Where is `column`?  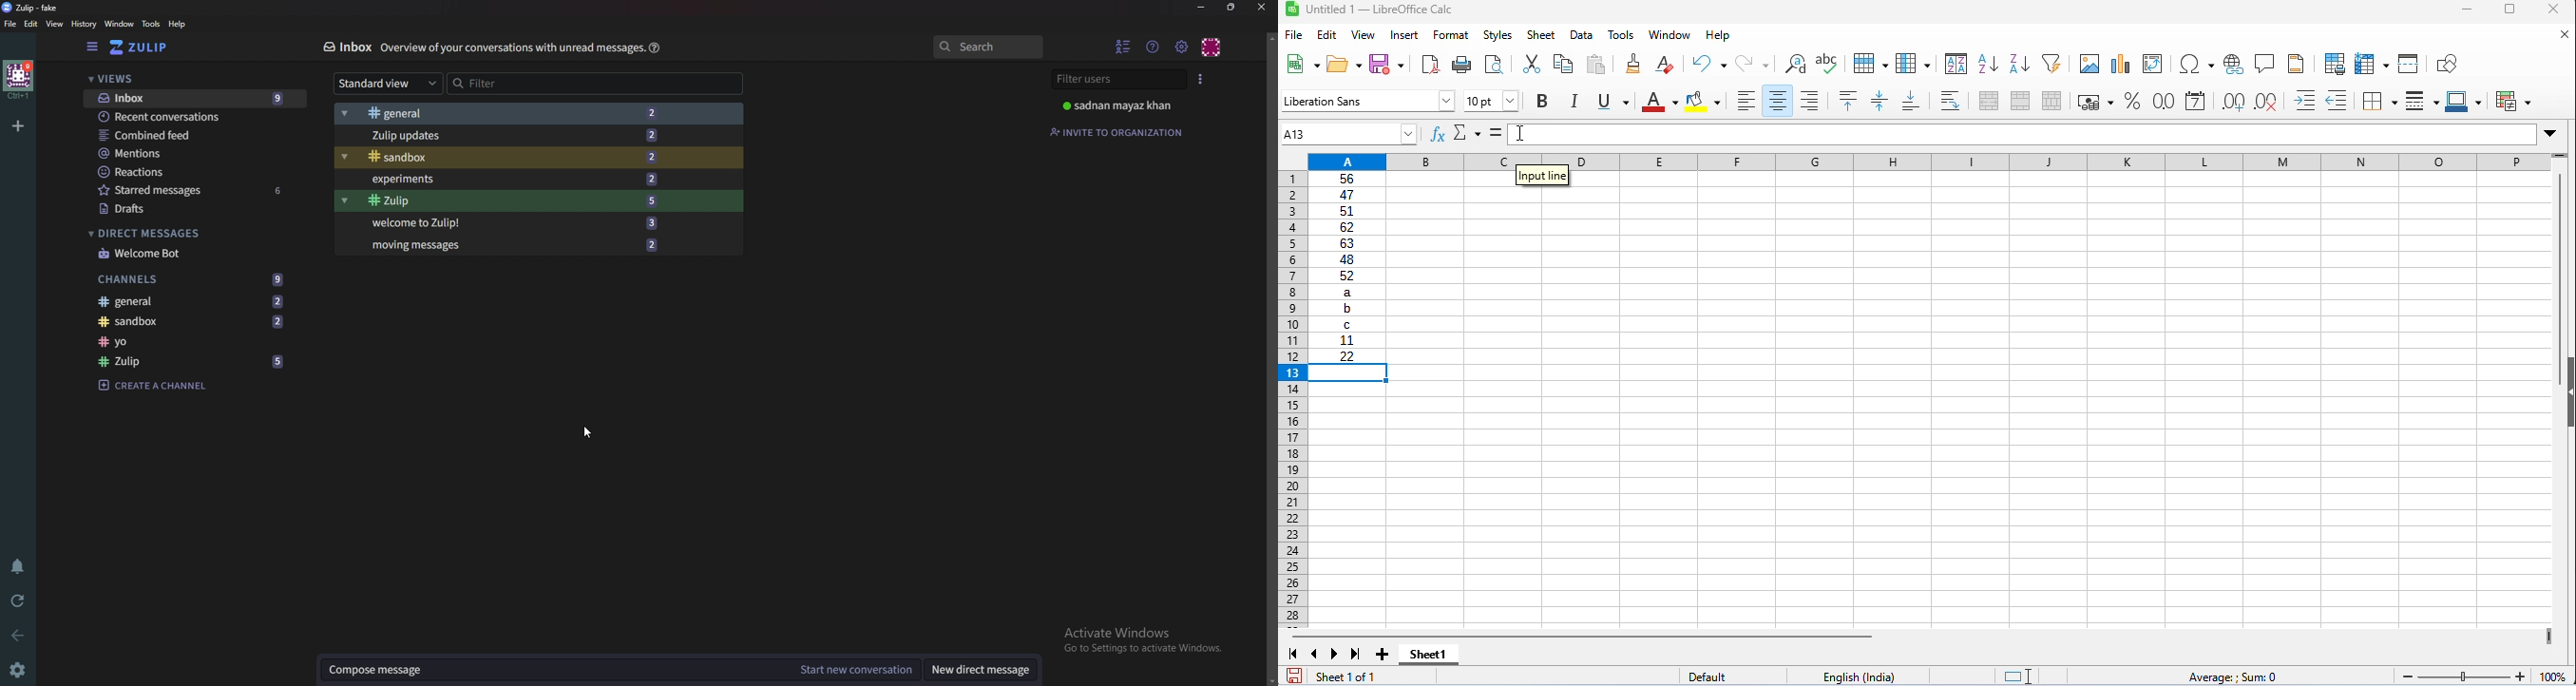 column is located at coordinates (1913, 62).